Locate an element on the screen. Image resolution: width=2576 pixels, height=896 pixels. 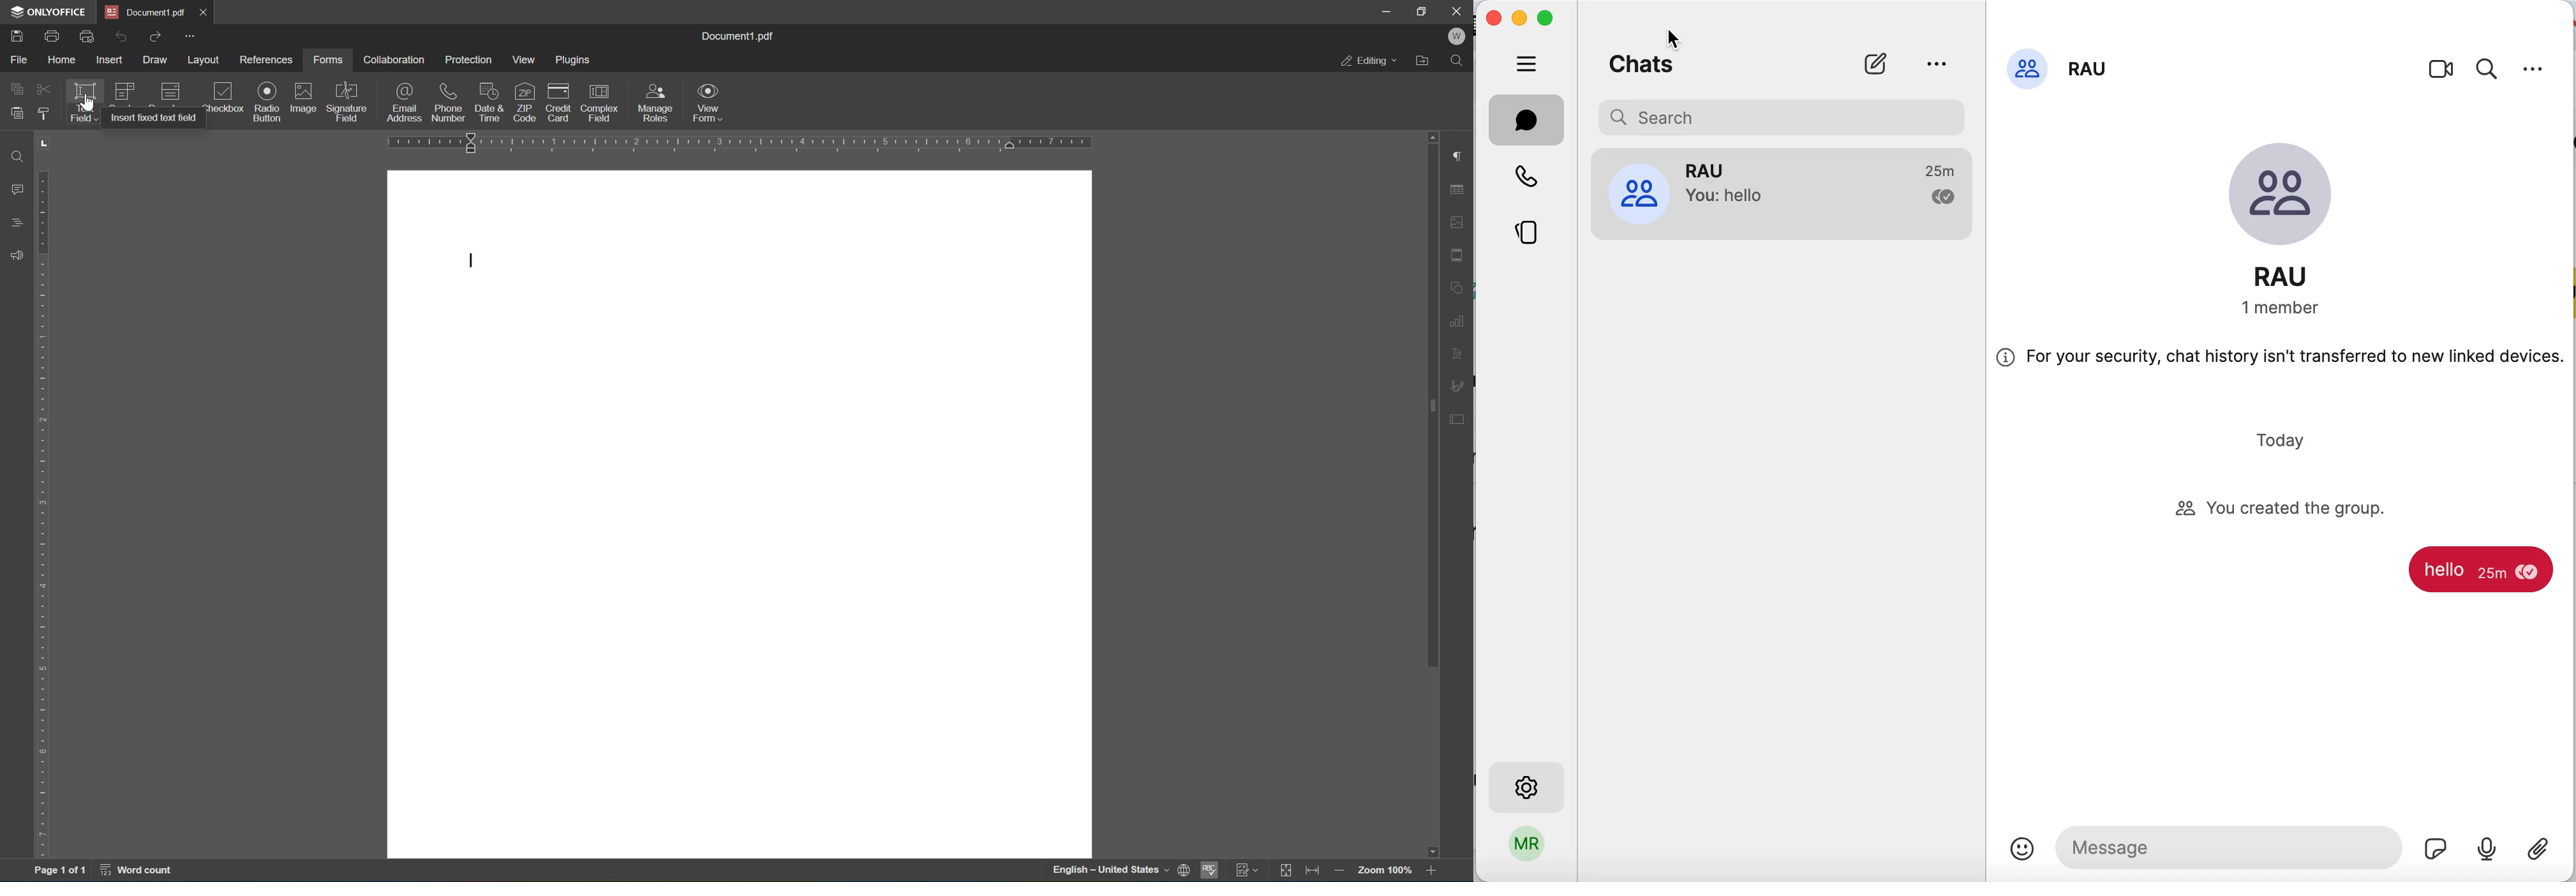
headings is located at coordinates (14, 223).